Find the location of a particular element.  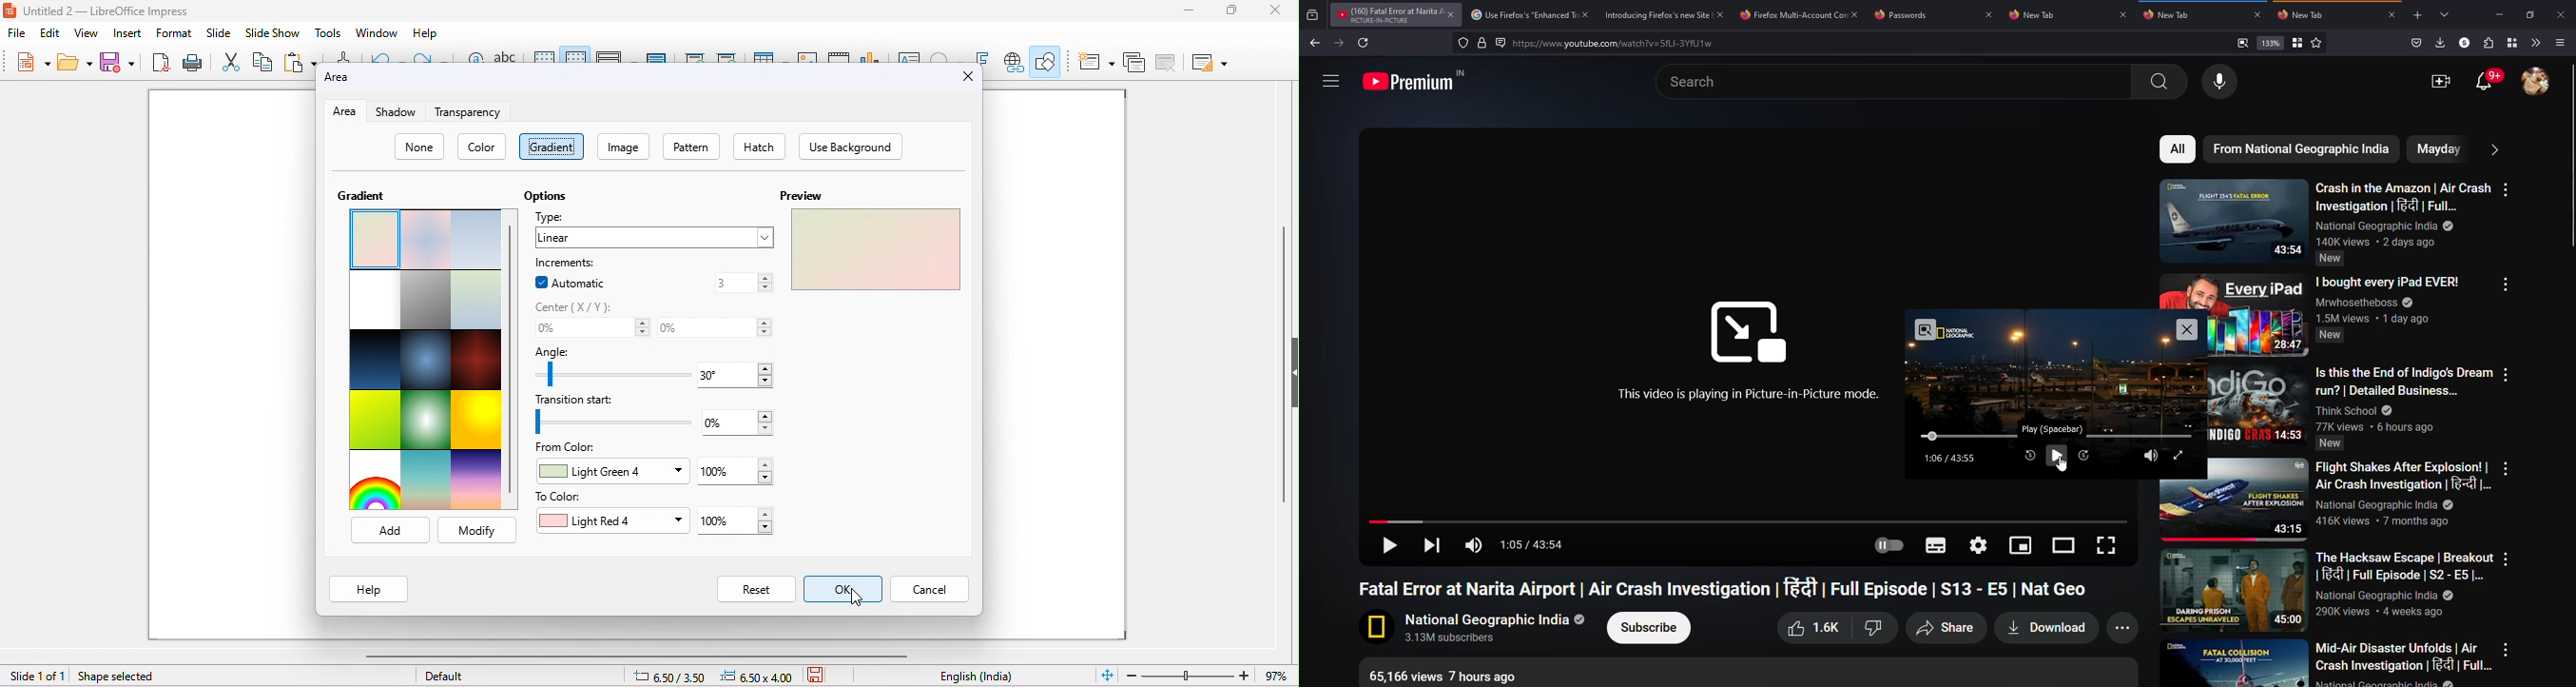

close is located at coordinates (2186, 330).